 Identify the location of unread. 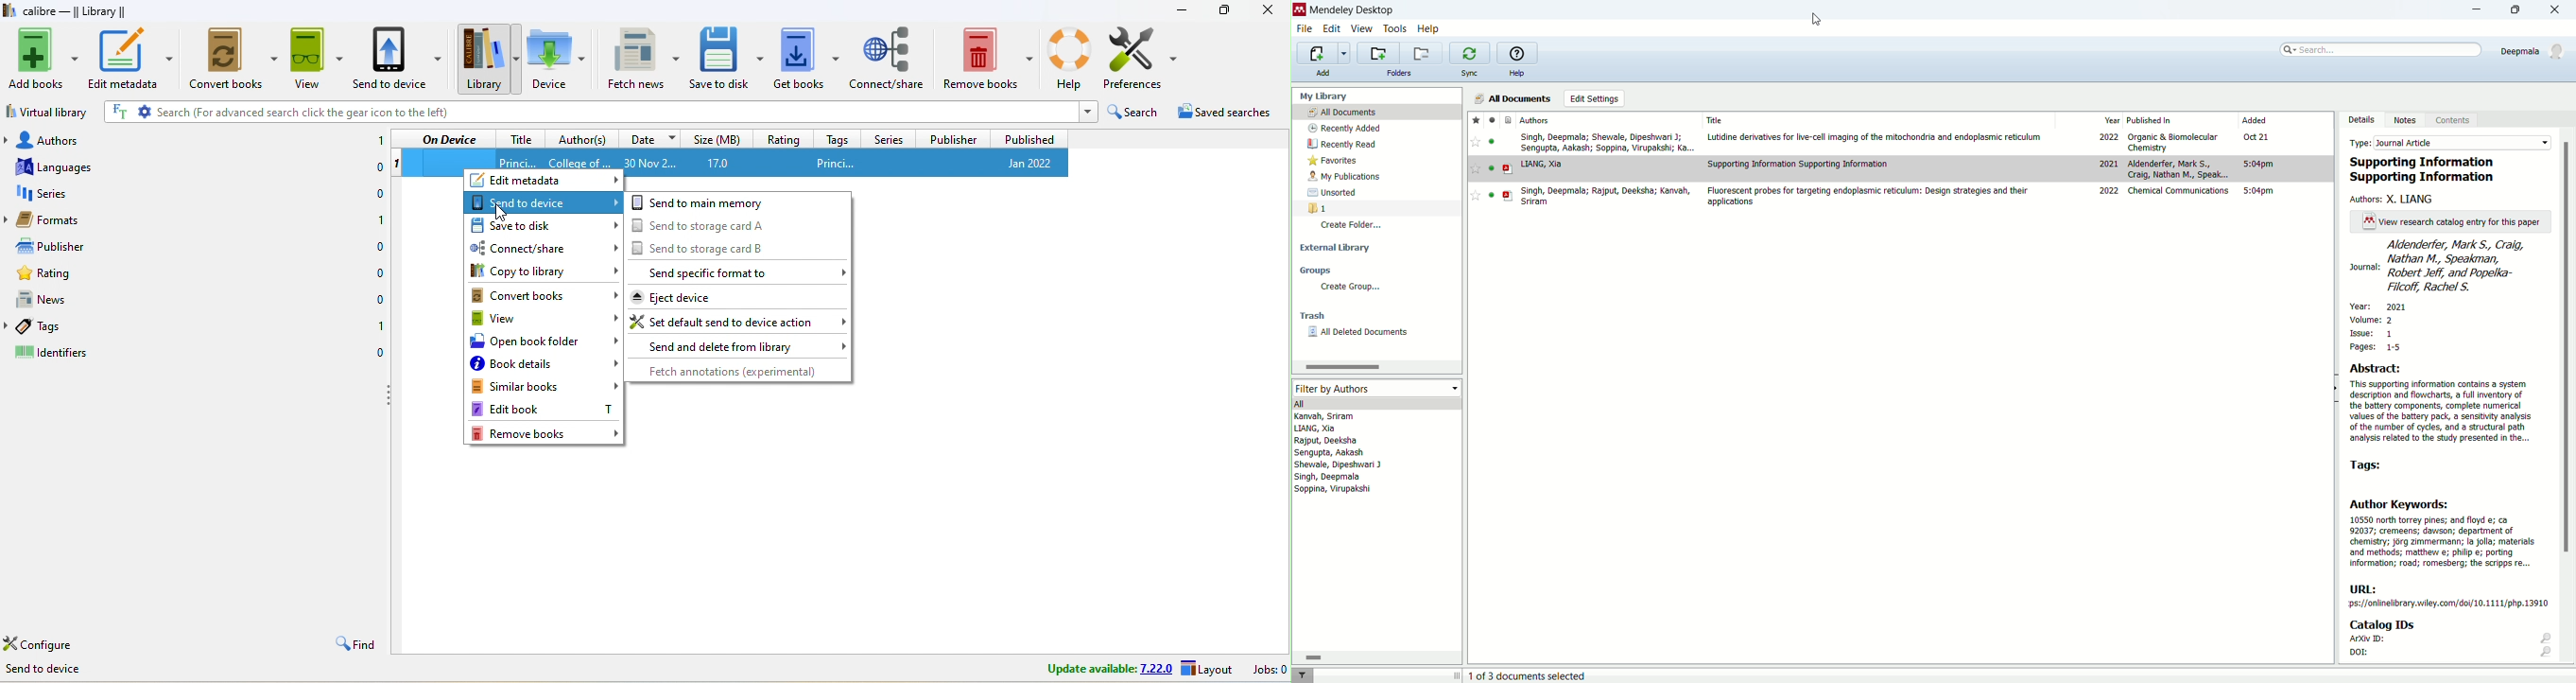
(1491, 141).